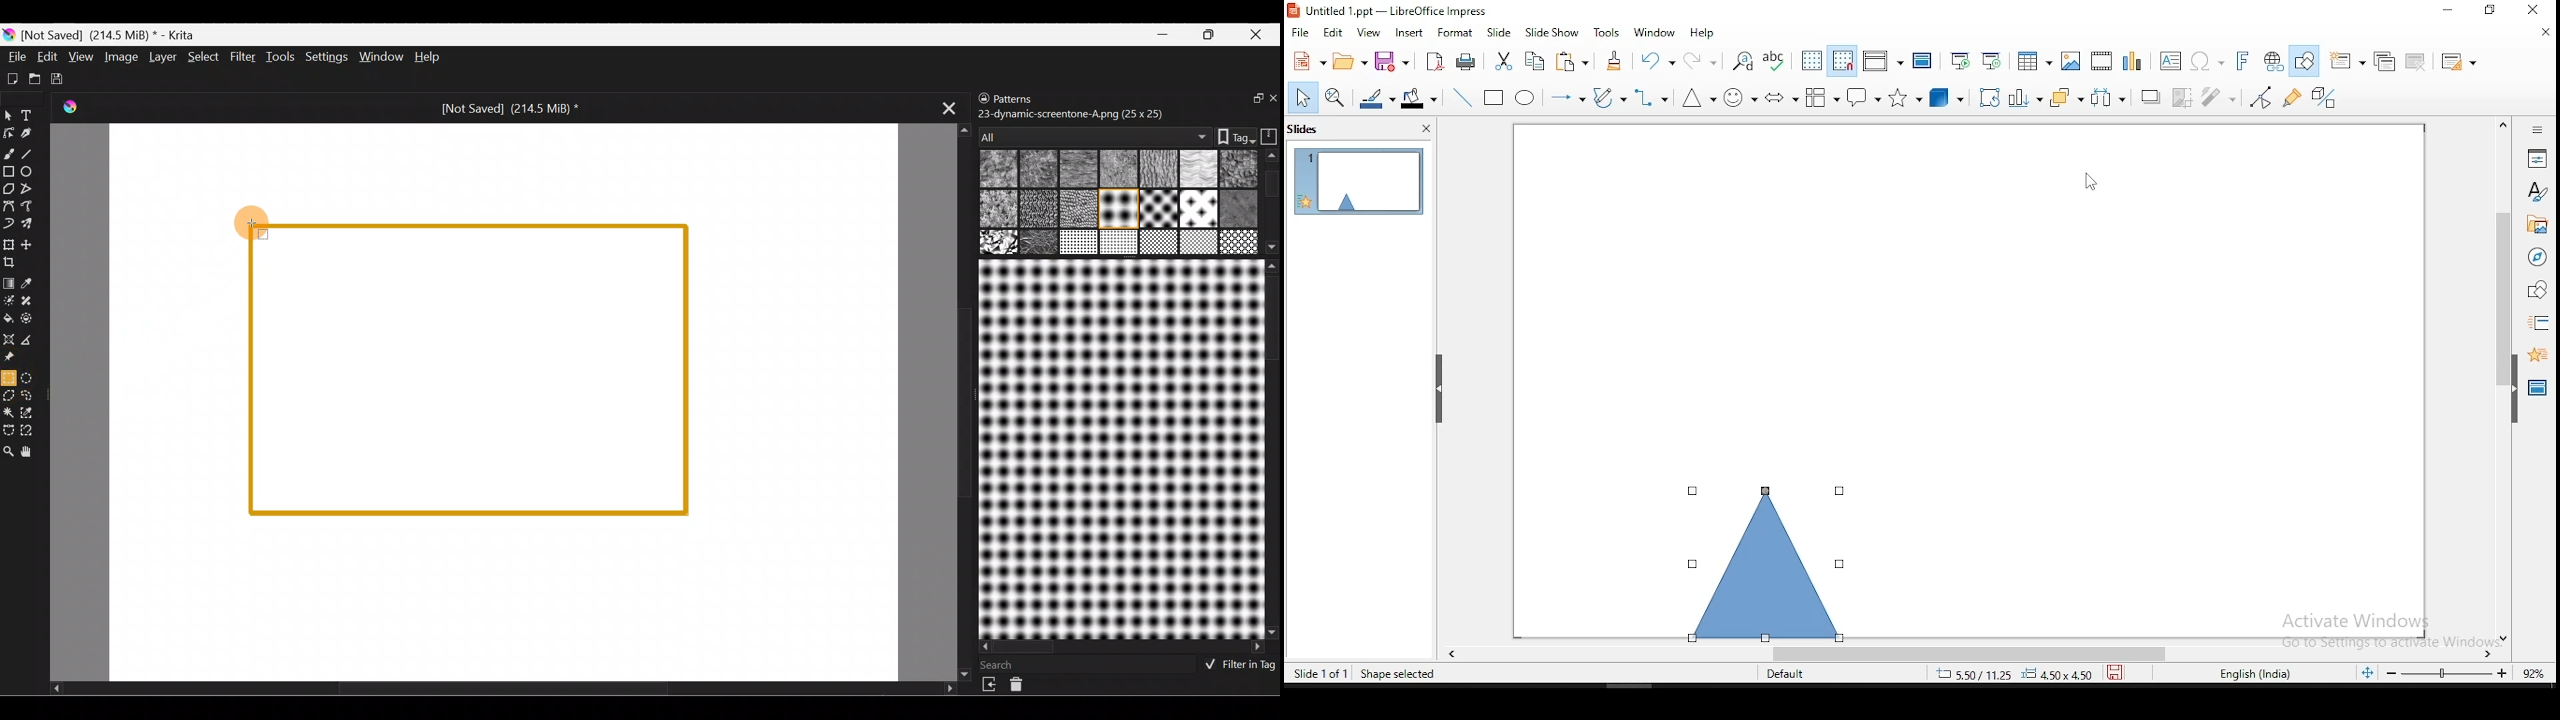 Image resolution: width=2576 pixels, height=728 pixels. What do you see at coordinates (1500, 30) in the screenshot?
I see `slide` at bounding box center [1500, 30].